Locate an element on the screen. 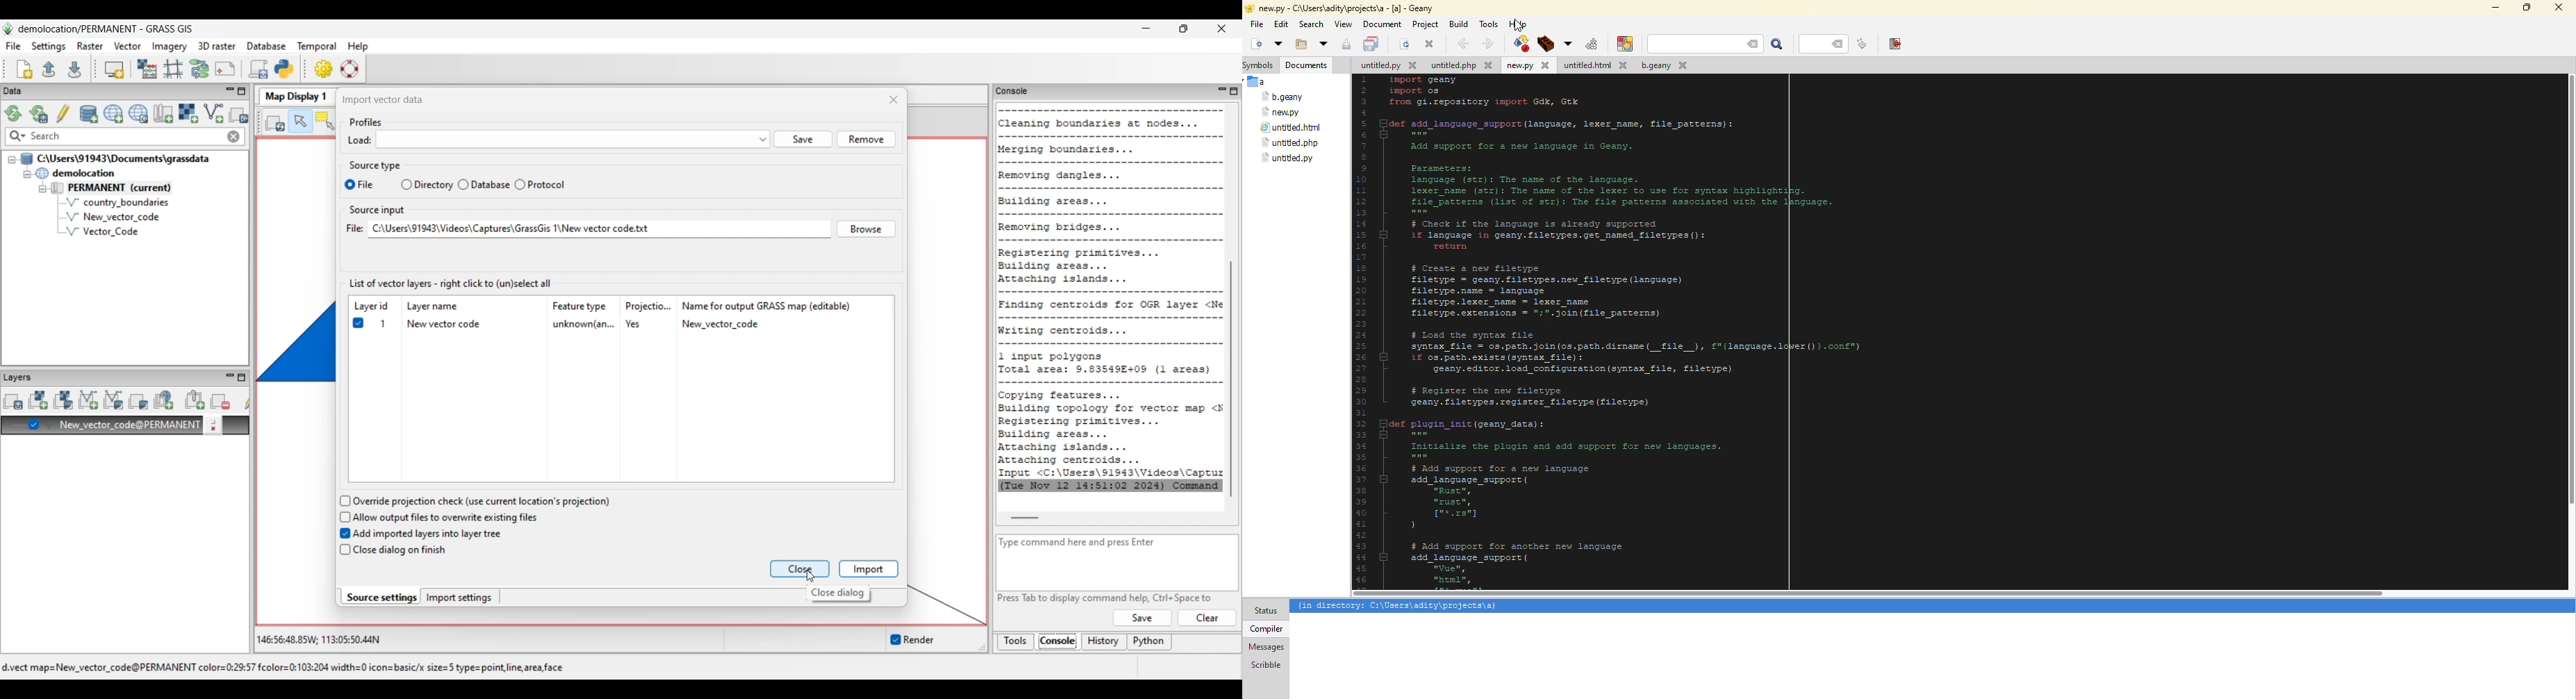 The height and width of the screenshot is (700, 2576). file is located at coordinates (1257, 24).